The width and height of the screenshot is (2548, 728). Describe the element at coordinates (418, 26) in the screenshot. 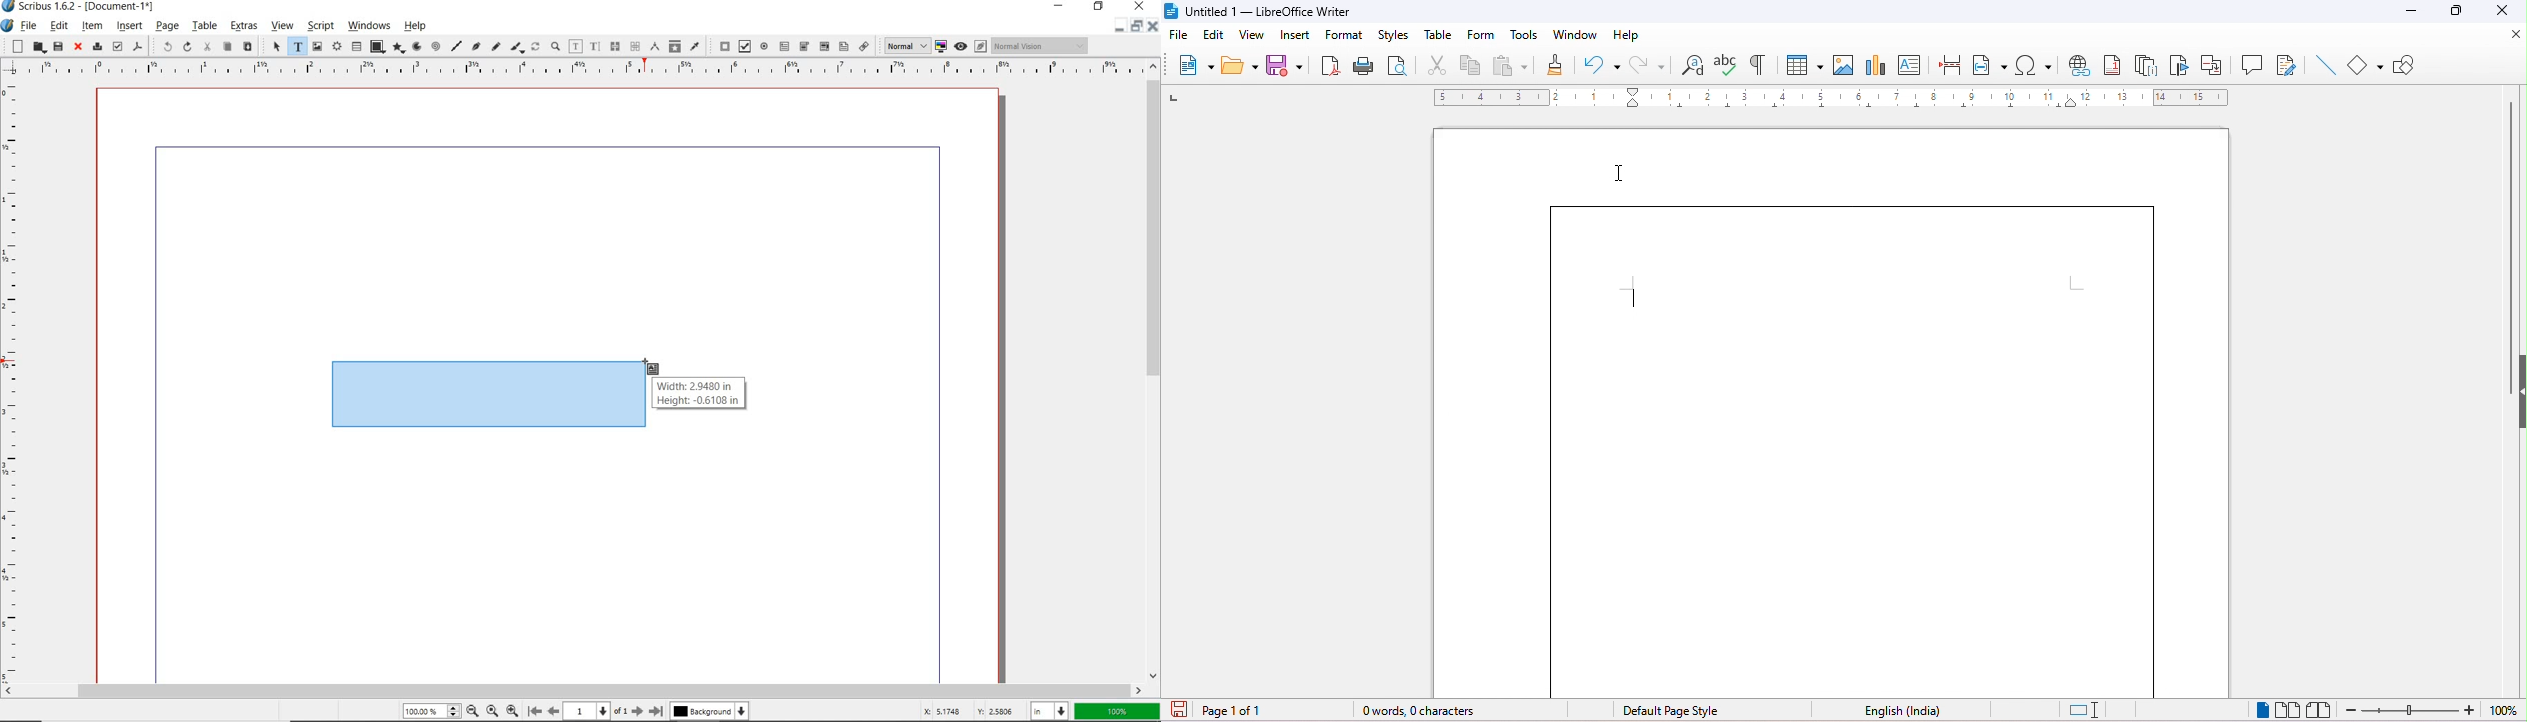

I see `help` at that location.